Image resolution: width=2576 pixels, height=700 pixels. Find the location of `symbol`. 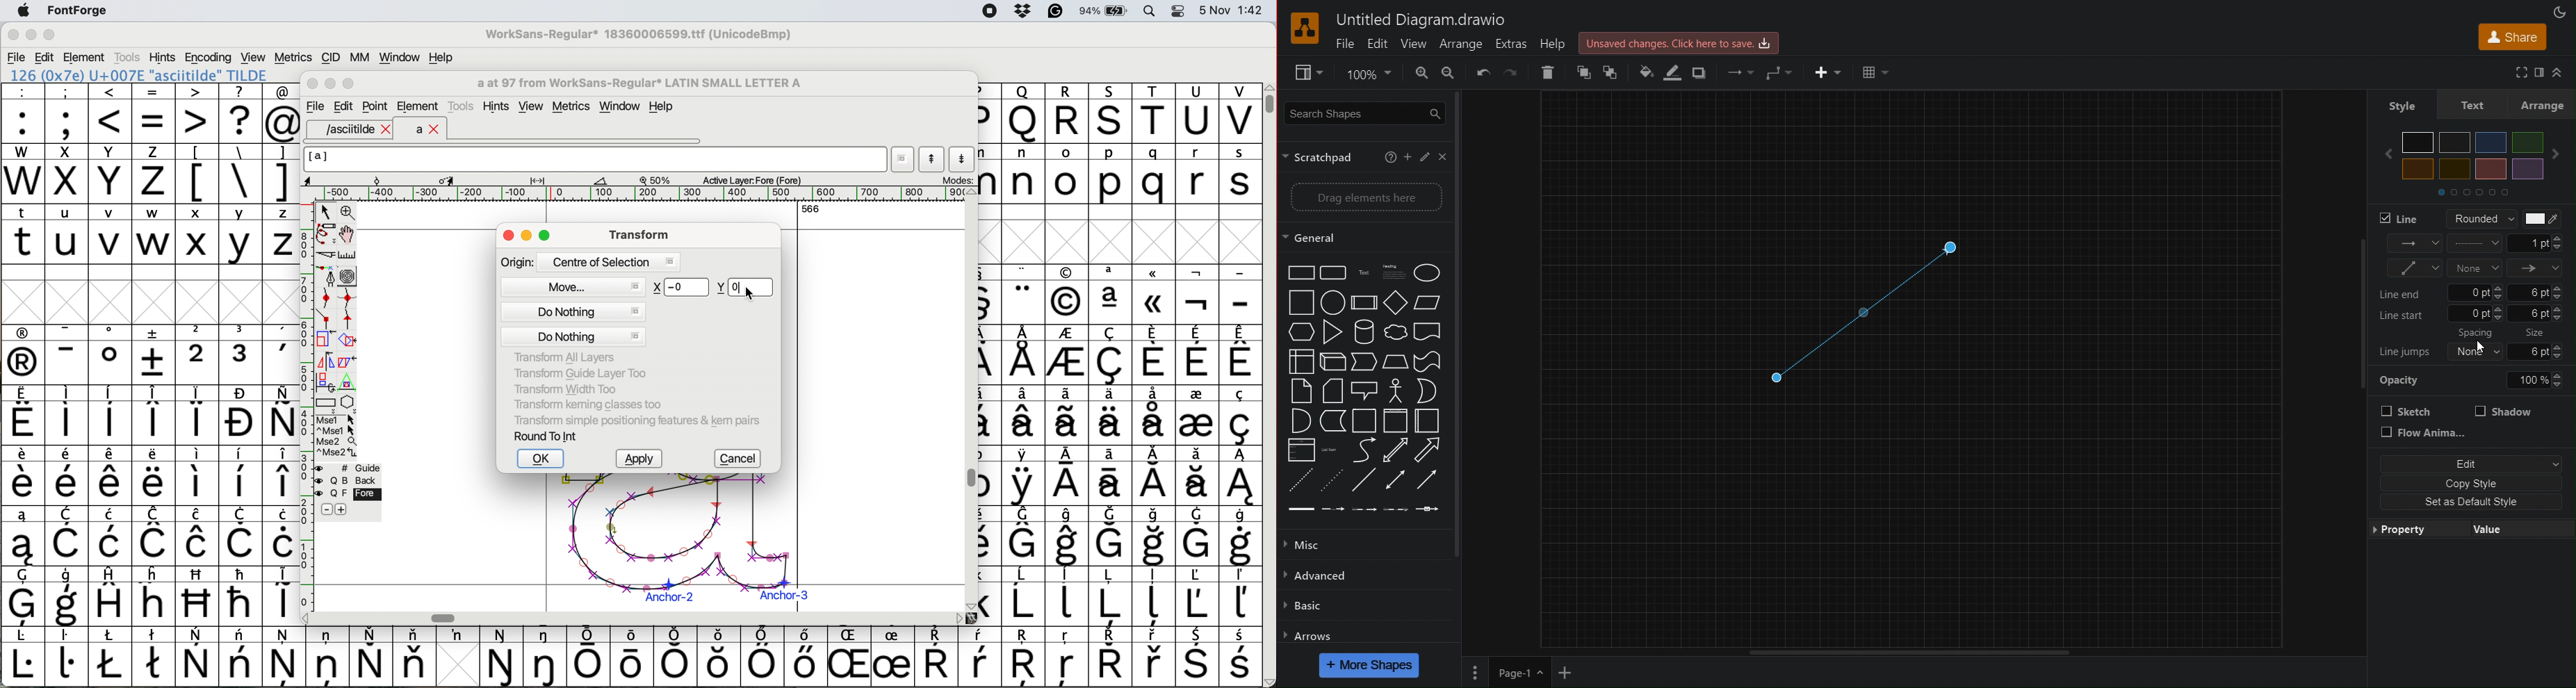

symbol is located at coordinates (1069, 537).